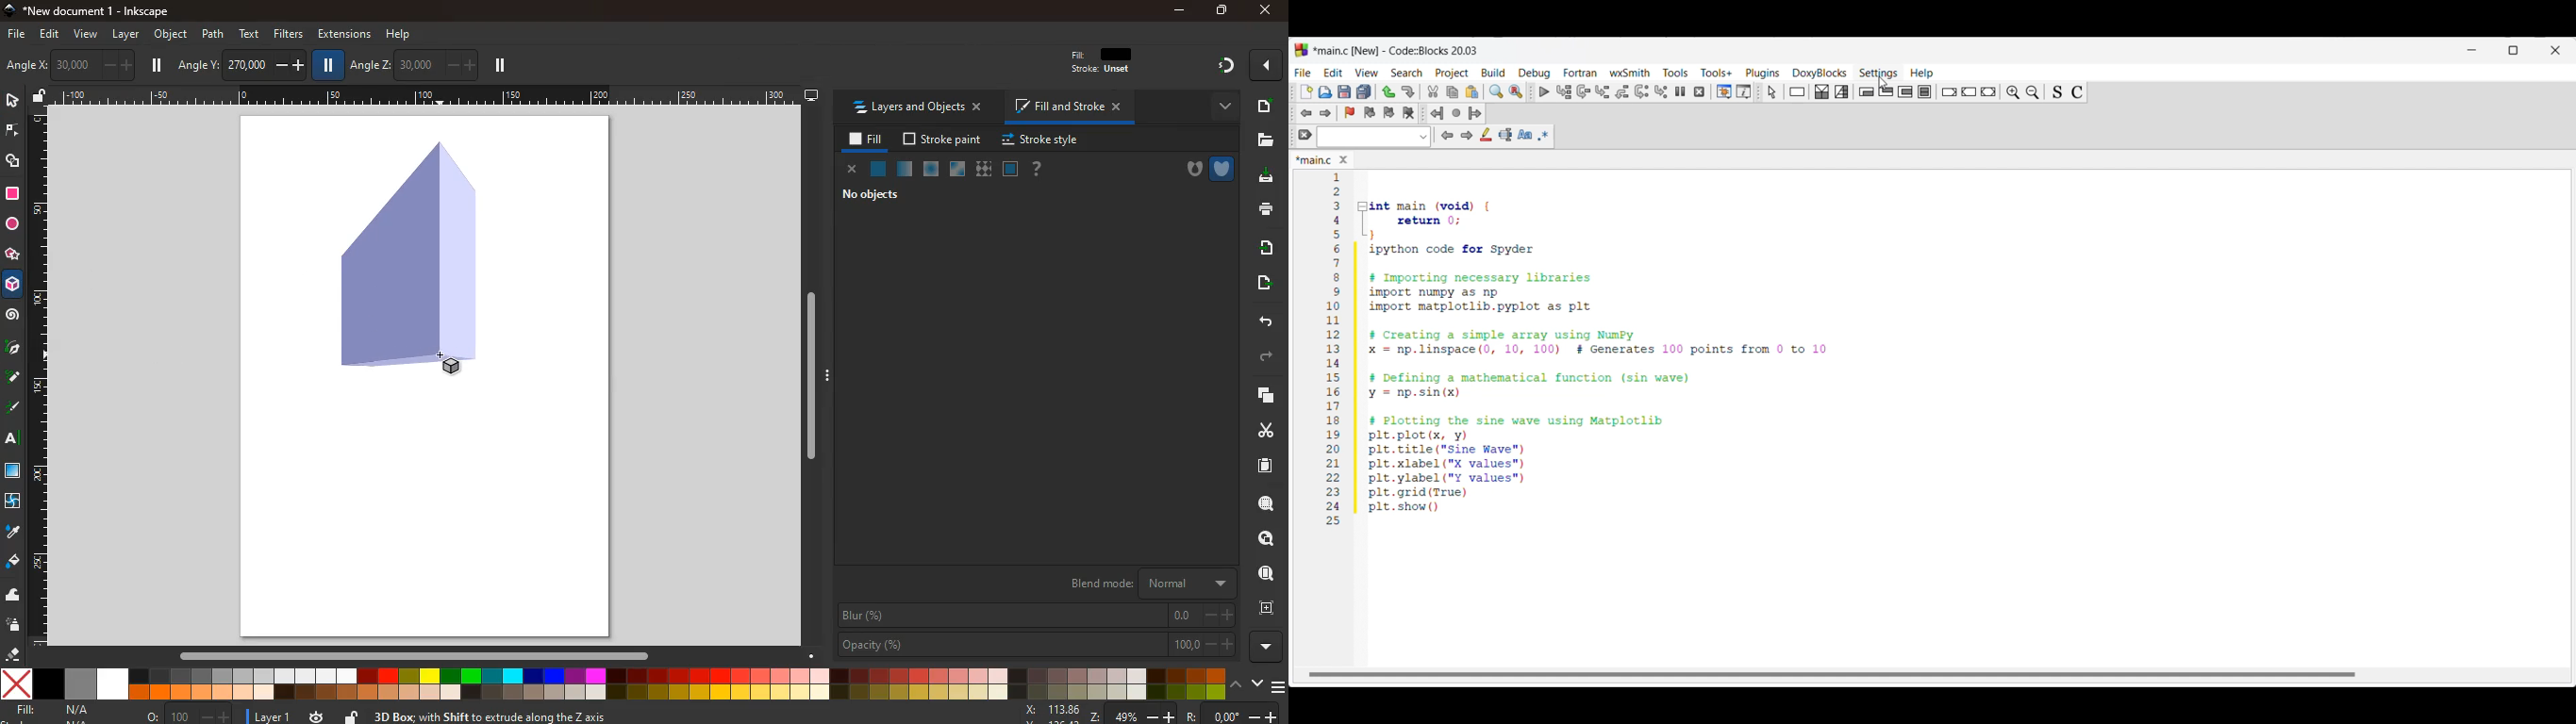  Describe the element at coordinates (12, 381) in the screenshot. I see `draw` at that location.